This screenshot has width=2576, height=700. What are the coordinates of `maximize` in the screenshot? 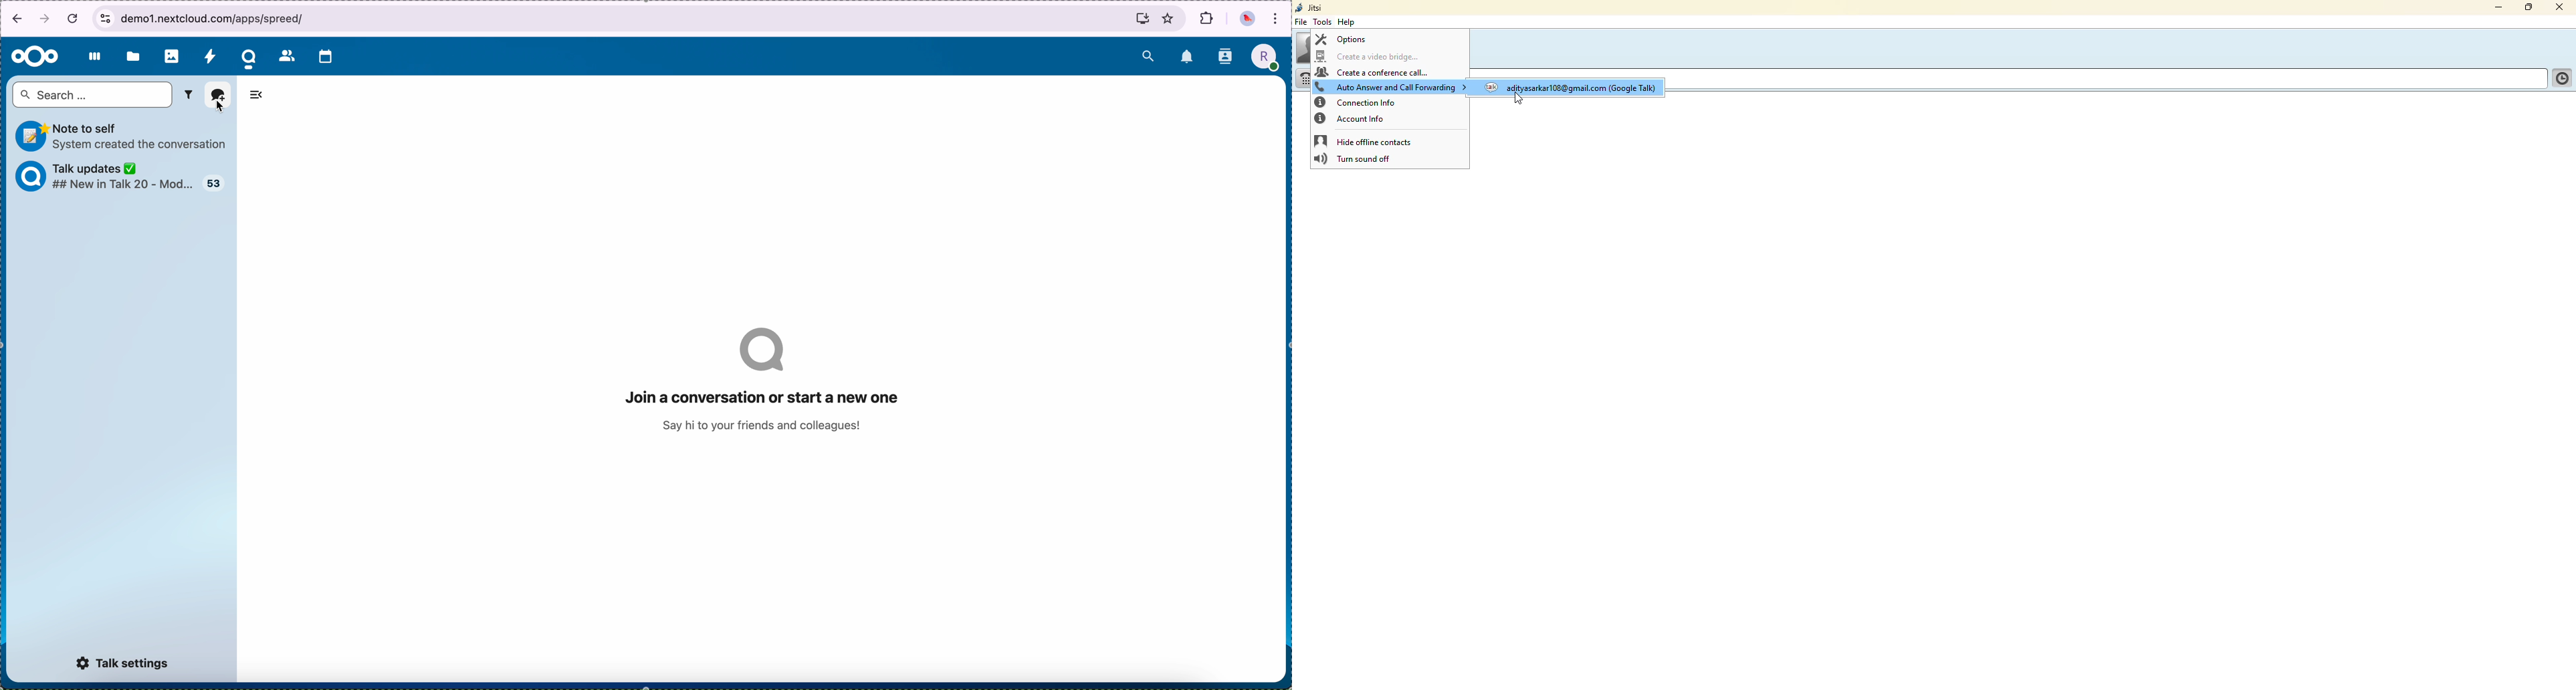 It's located at (2526, 9).